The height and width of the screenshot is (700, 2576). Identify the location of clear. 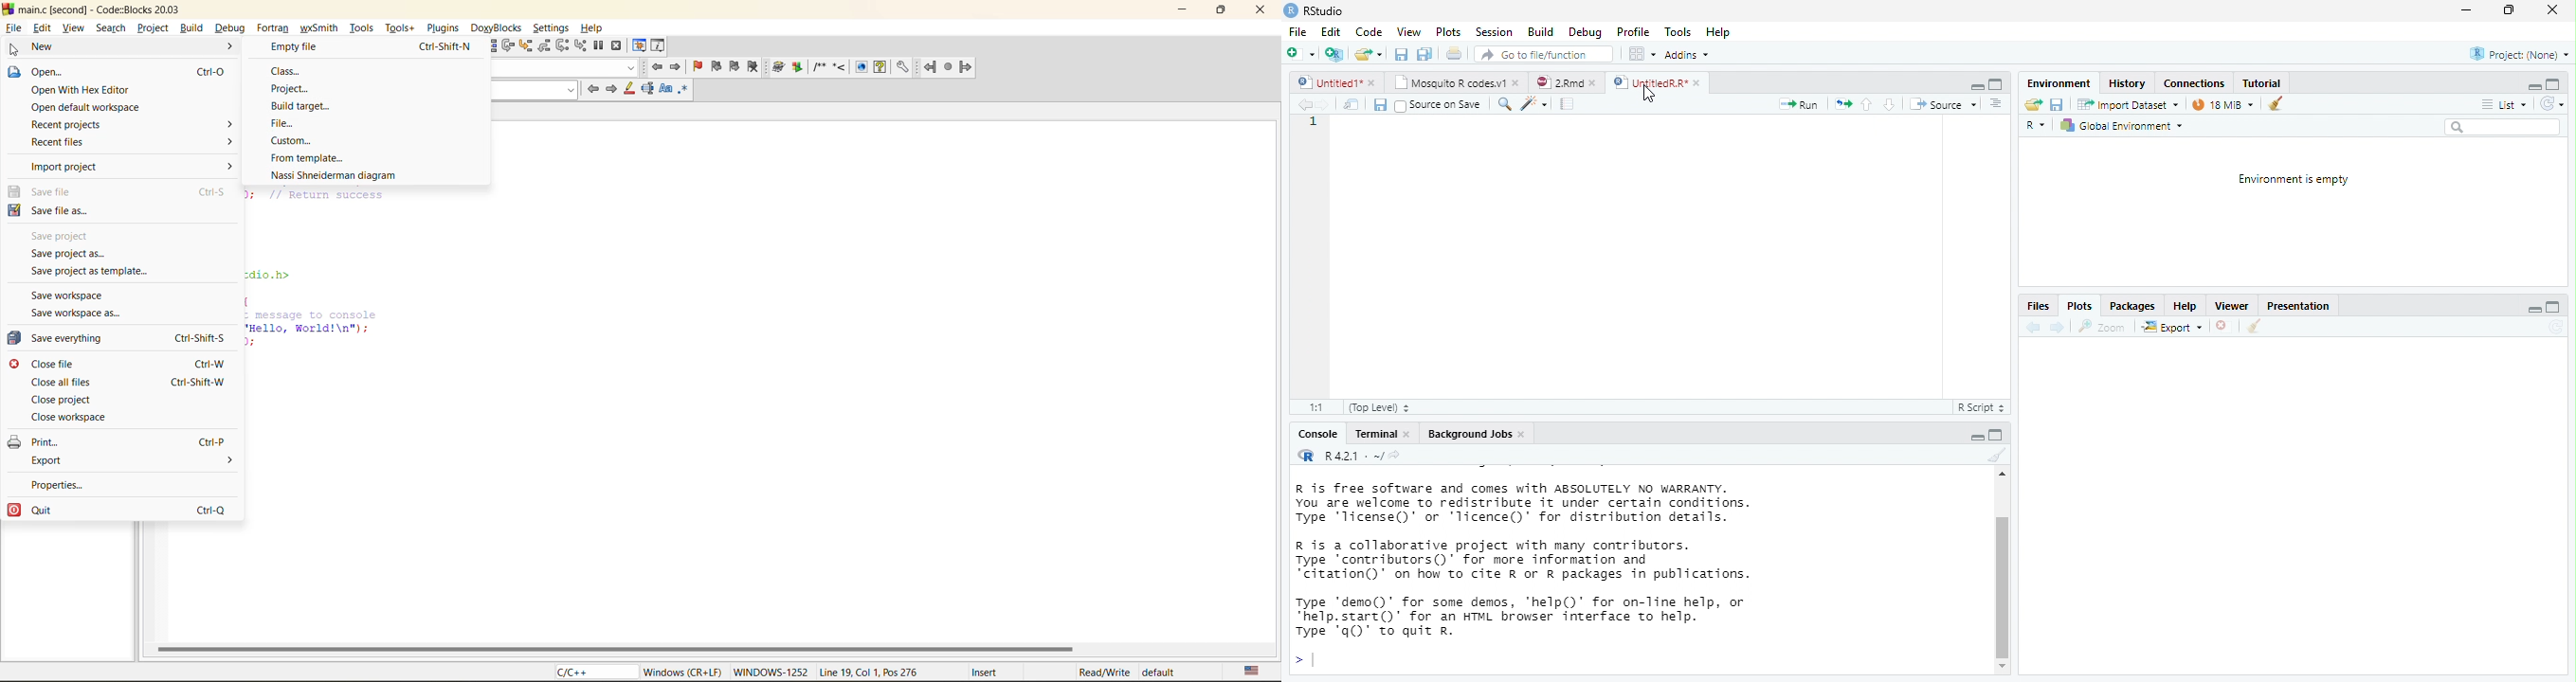
(1995, 456).